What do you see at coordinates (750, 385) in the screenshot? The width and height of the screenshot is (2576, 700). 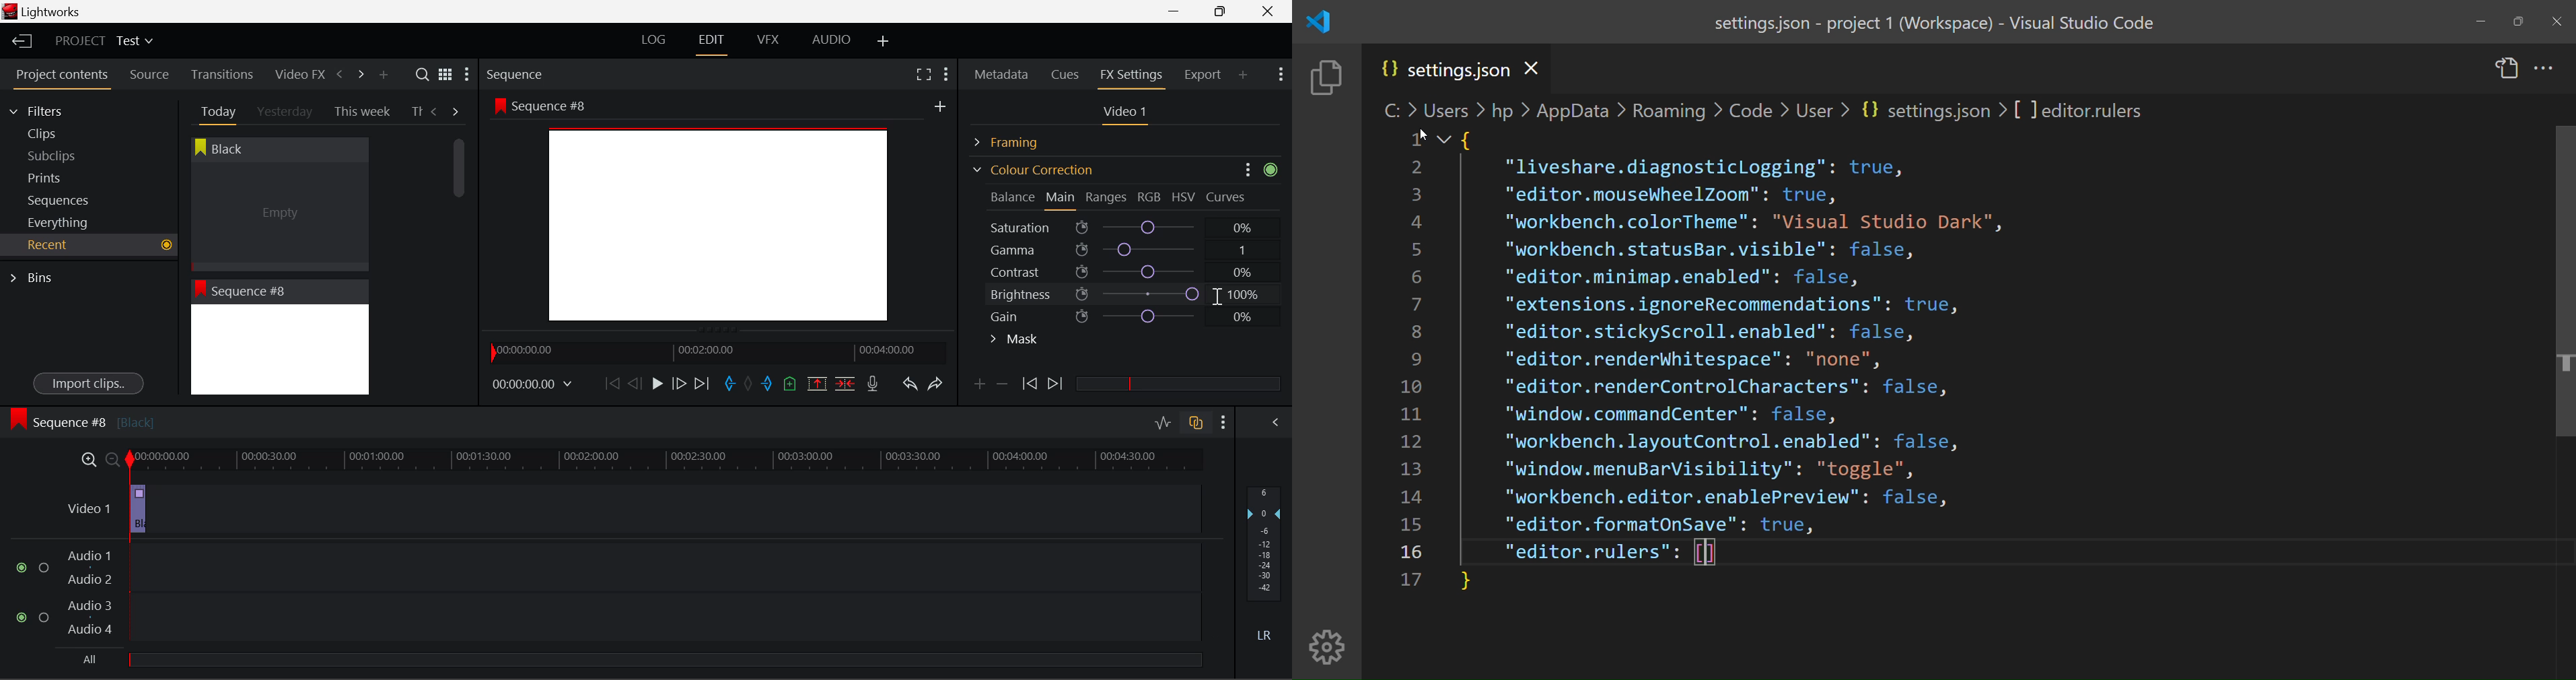 I see `Remove All Marks` at bounding box center [750, 385].